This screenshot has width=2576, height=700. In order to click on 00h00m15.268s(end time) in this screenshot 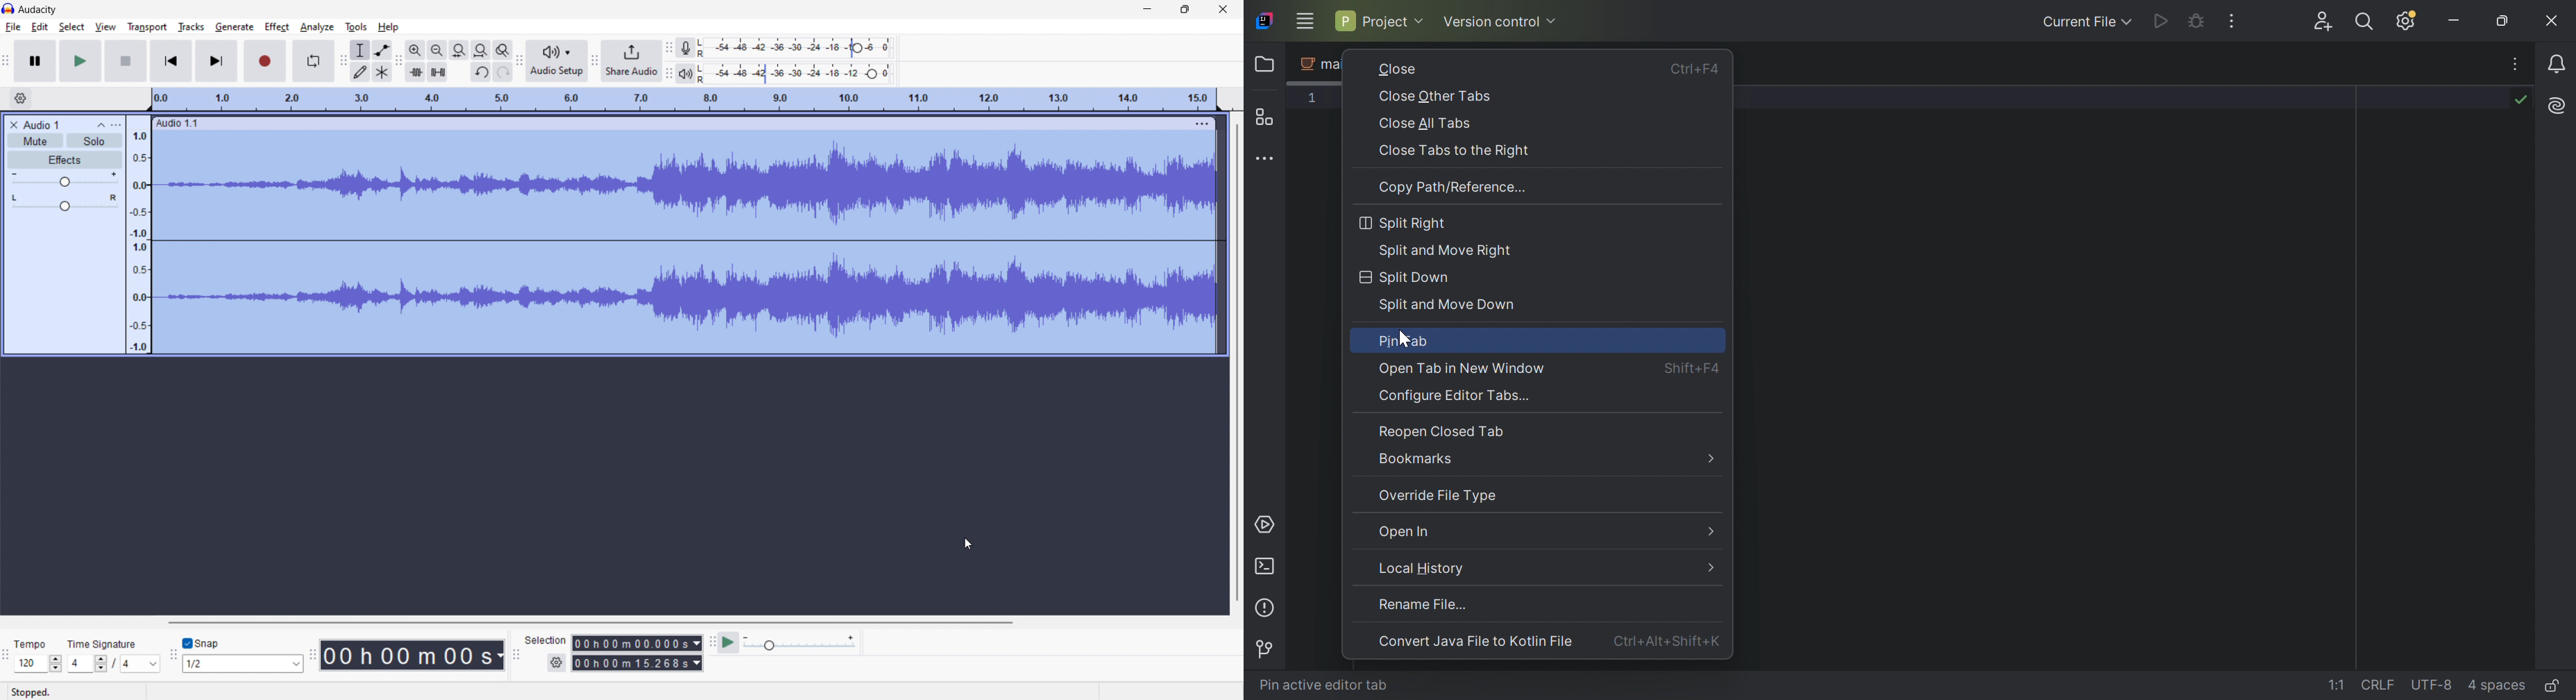, I will do `click(637, 663)`.